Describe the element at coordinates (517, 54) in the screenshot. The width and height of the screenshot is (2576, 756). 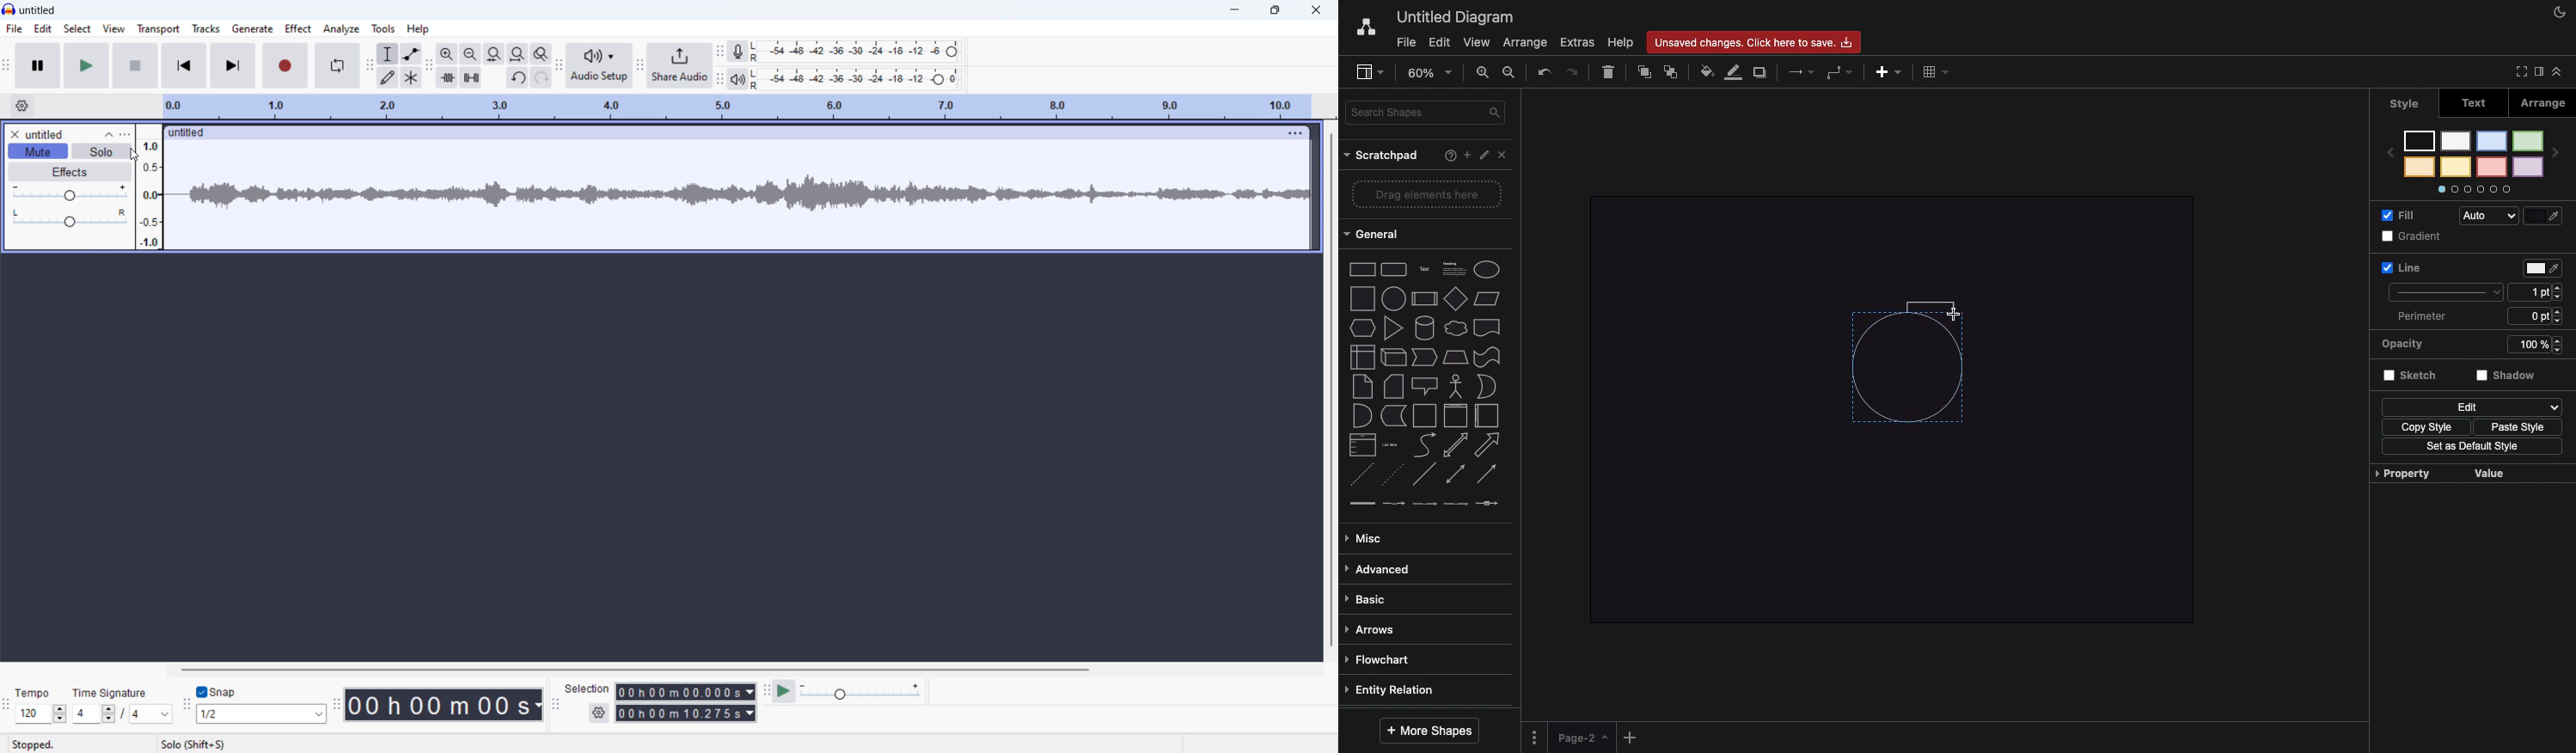
I see `fit project to width` at that location.